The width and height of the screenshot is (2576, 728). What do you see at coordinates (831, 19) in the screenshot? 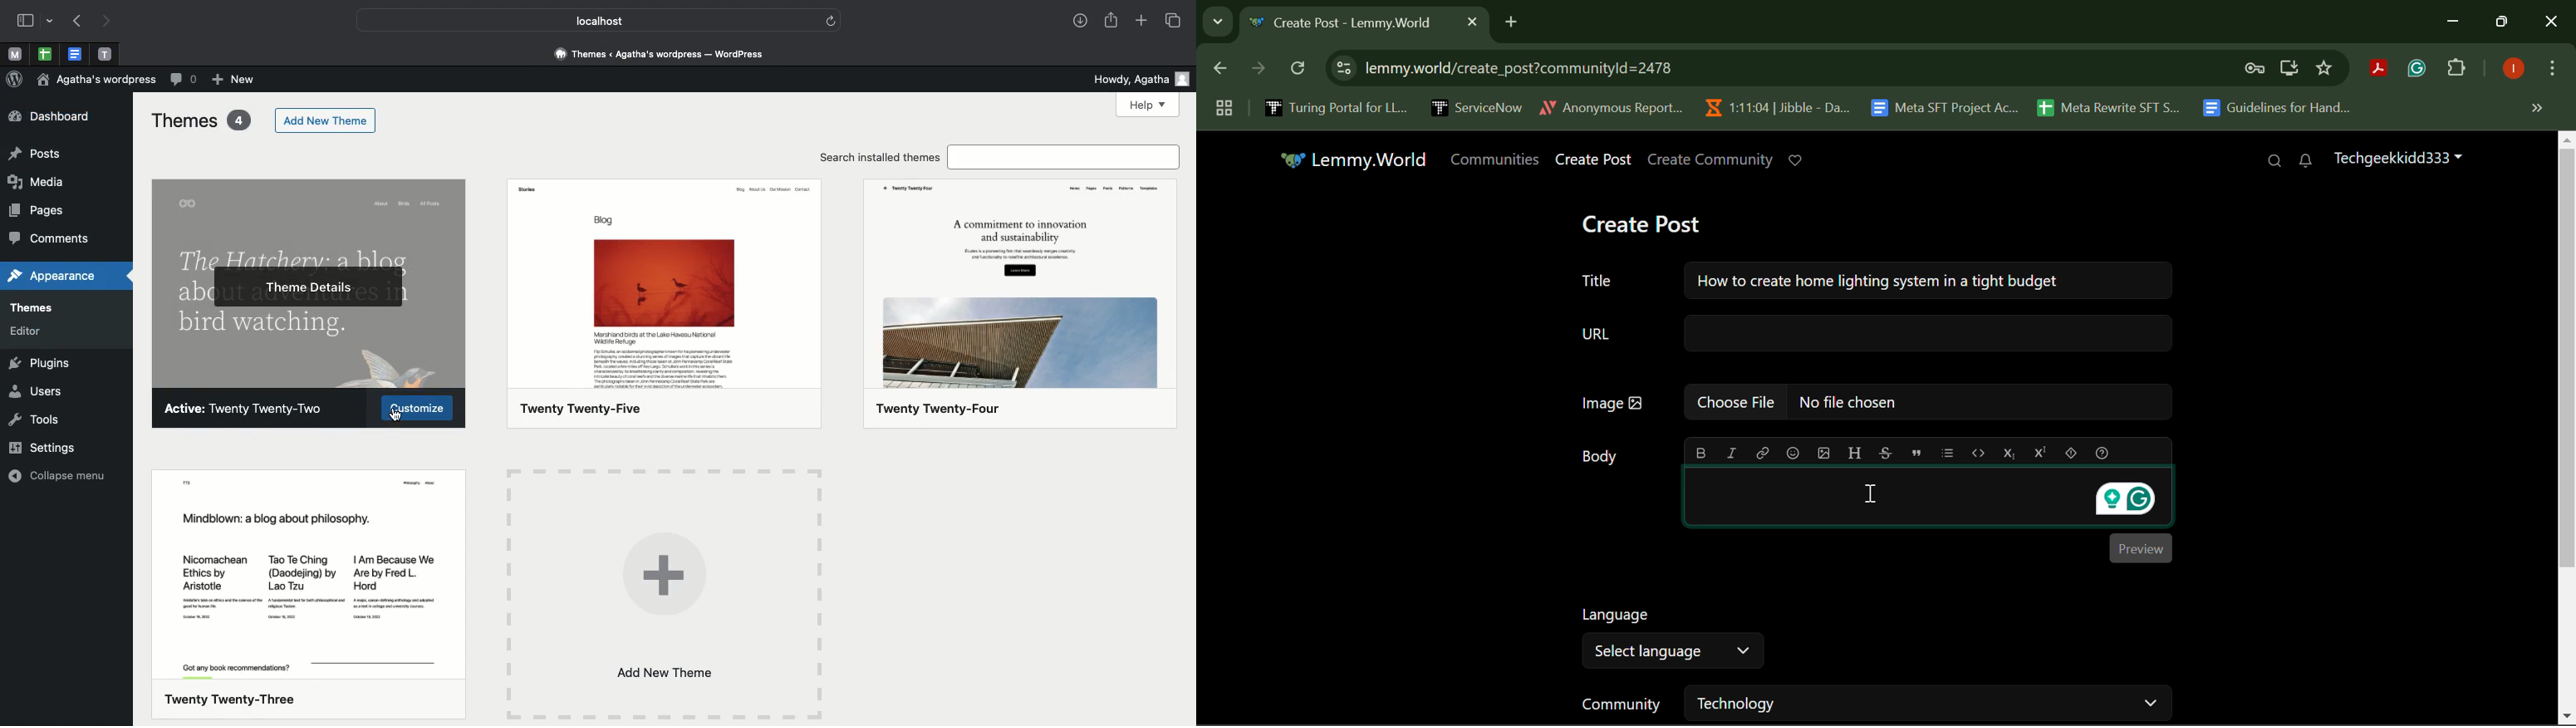
I see `refresh` at bounding box center [831, 19].